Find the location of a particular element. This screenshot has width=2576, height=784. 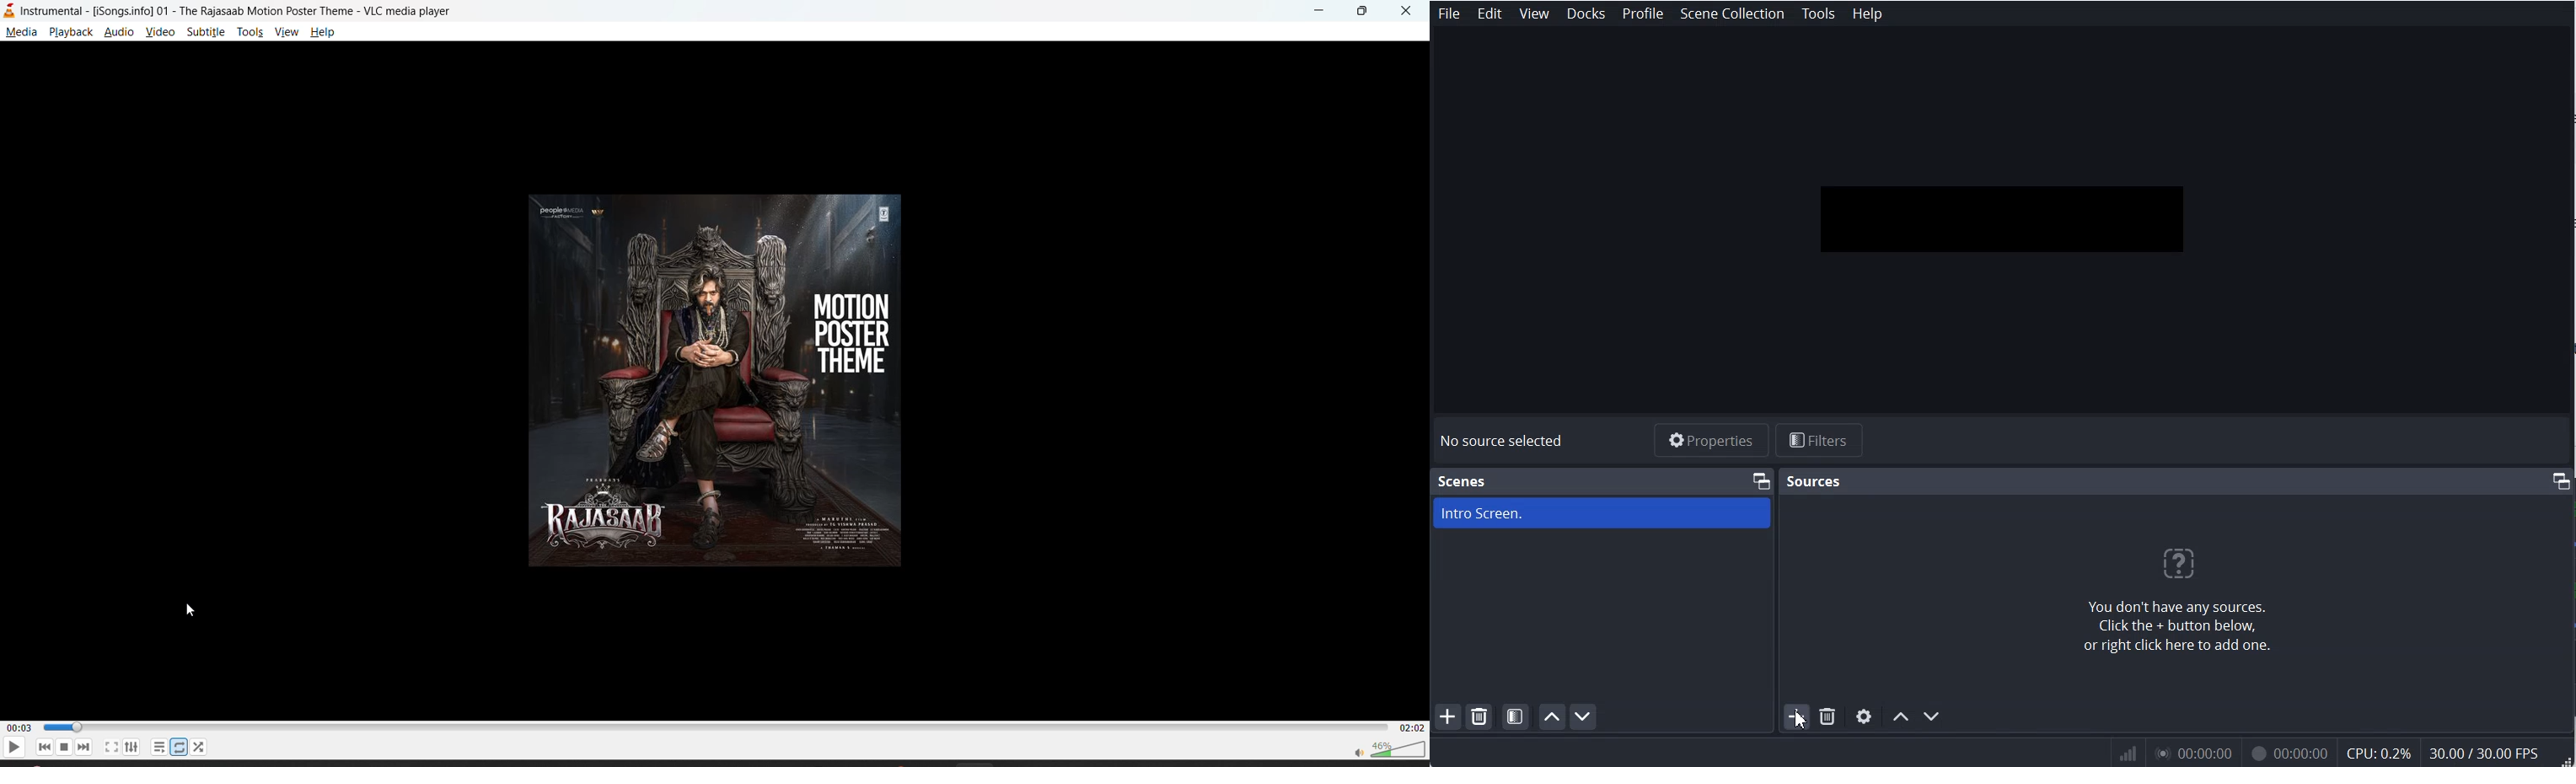

02:02 is located at coordinates (1413, 728).